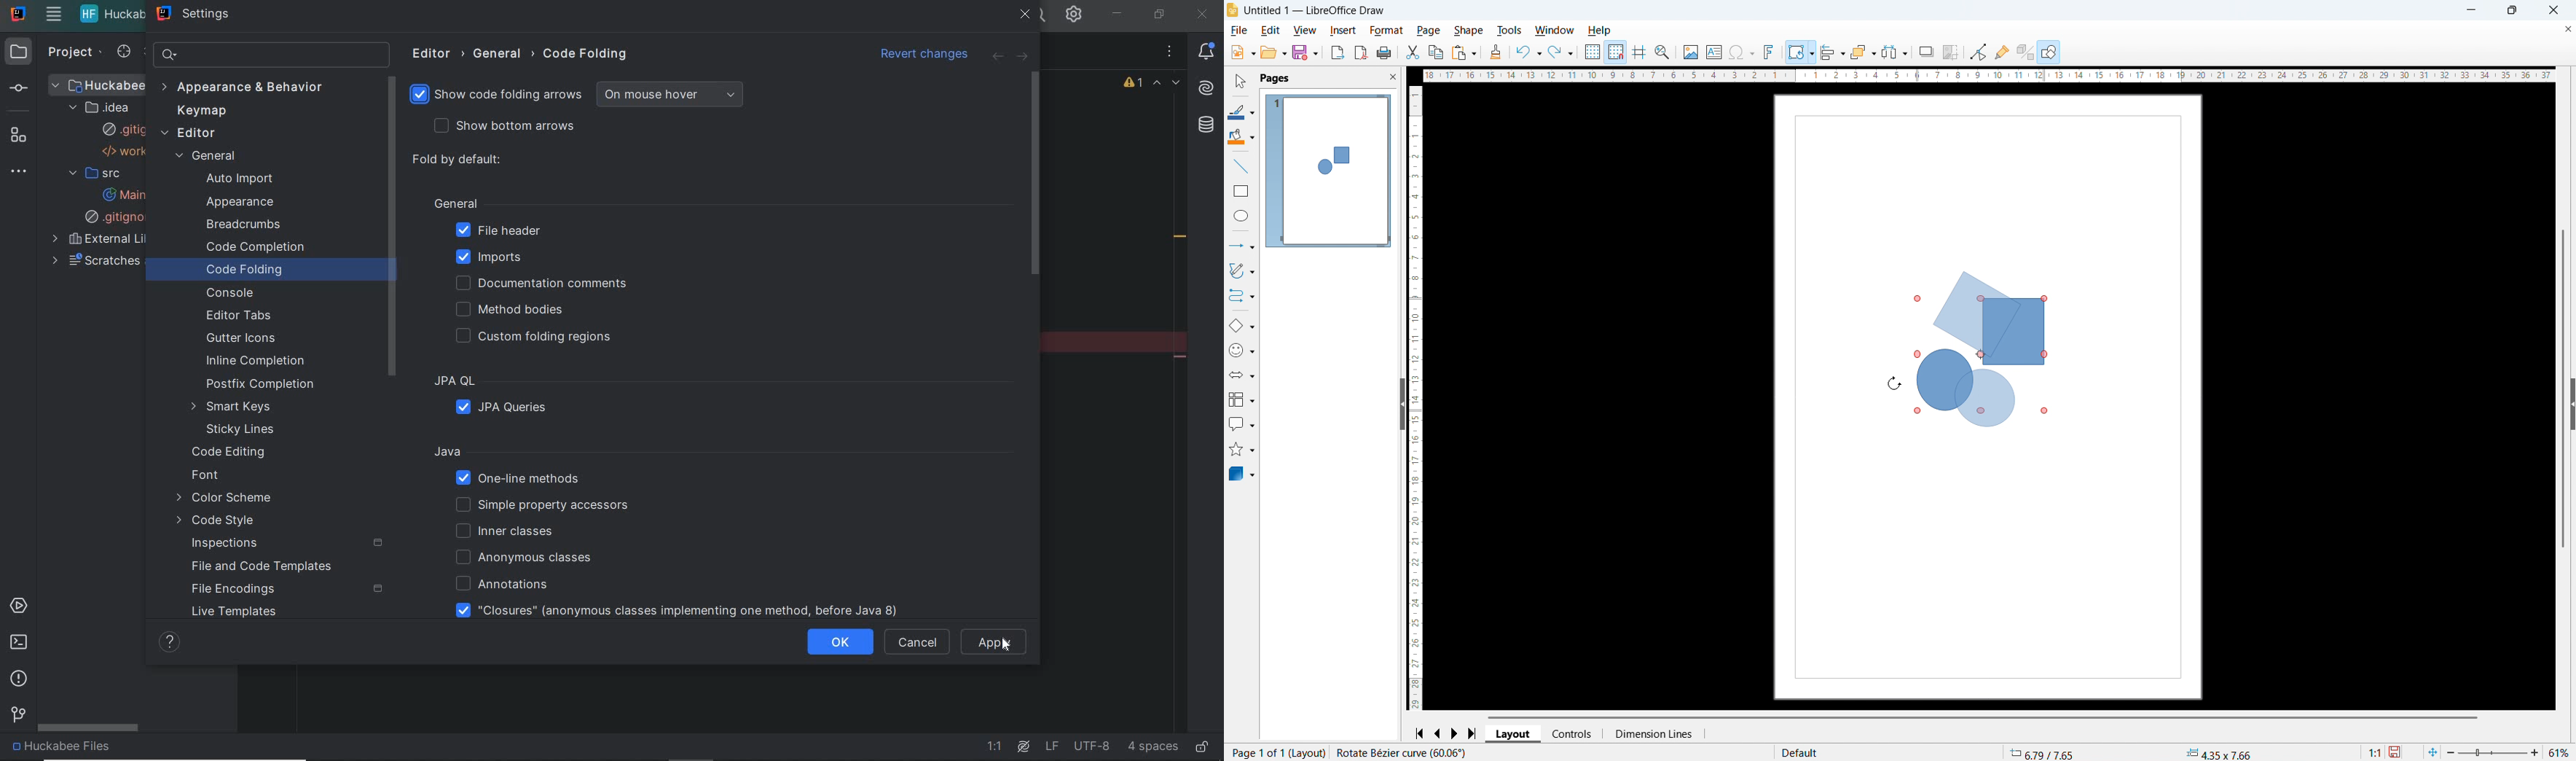 This screenshot has height=784, width=2576. I want to click on Horizontal scroll bar , so click(1984, 717).